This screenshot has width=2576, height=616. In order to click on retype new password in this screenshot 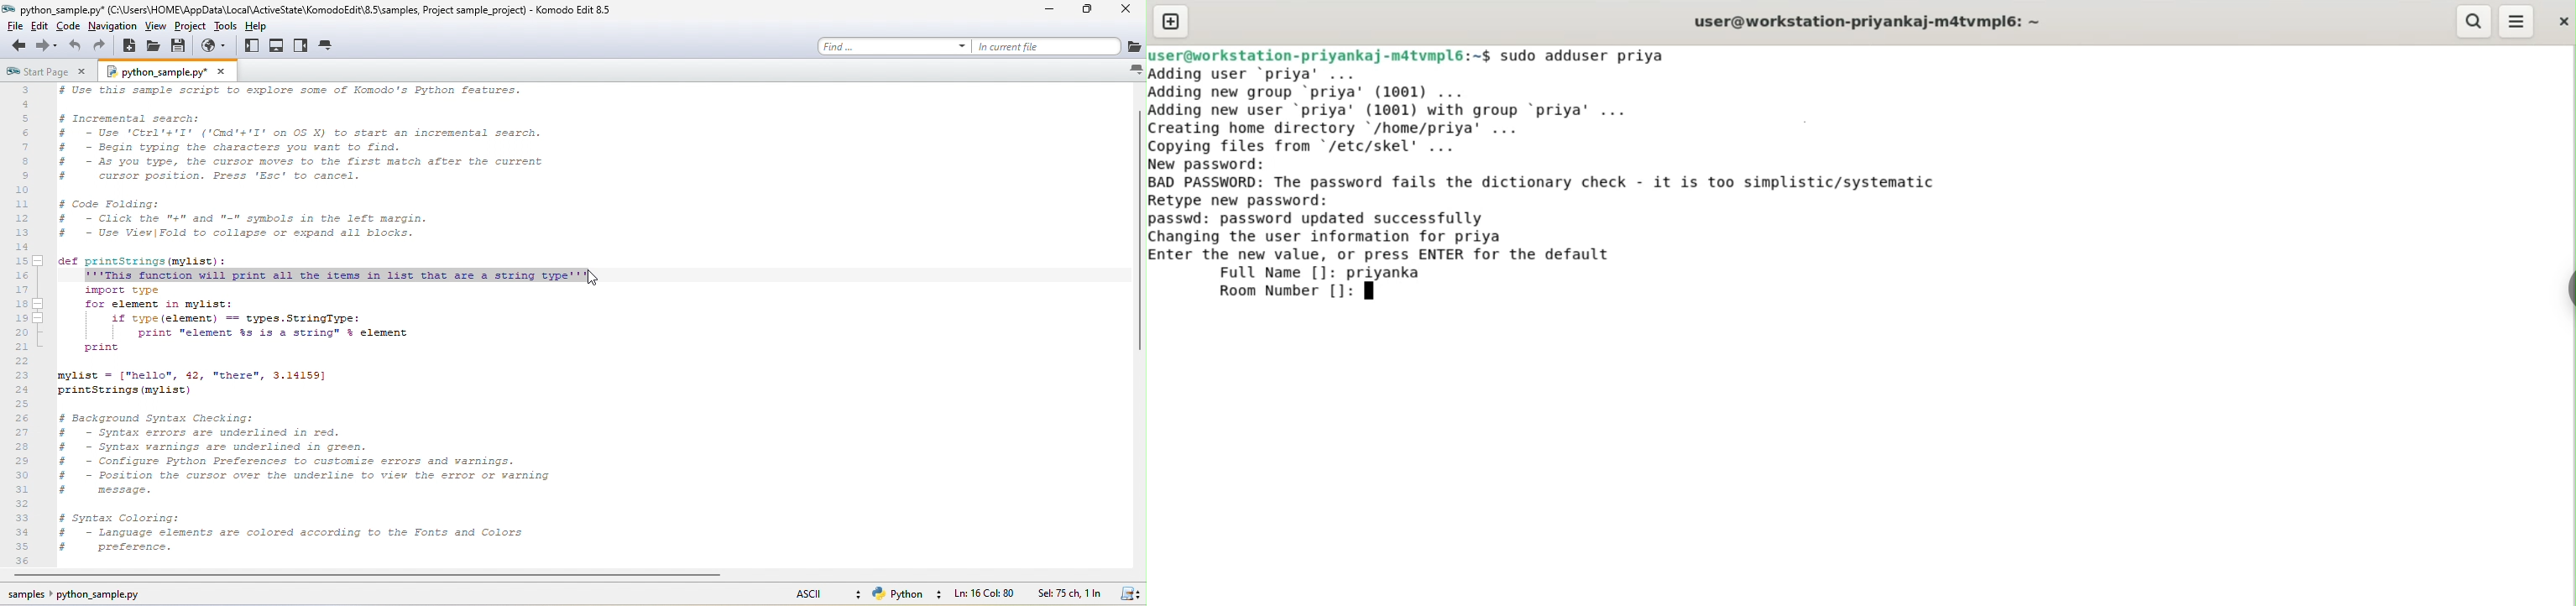, I will do `click(1250, 200)`.